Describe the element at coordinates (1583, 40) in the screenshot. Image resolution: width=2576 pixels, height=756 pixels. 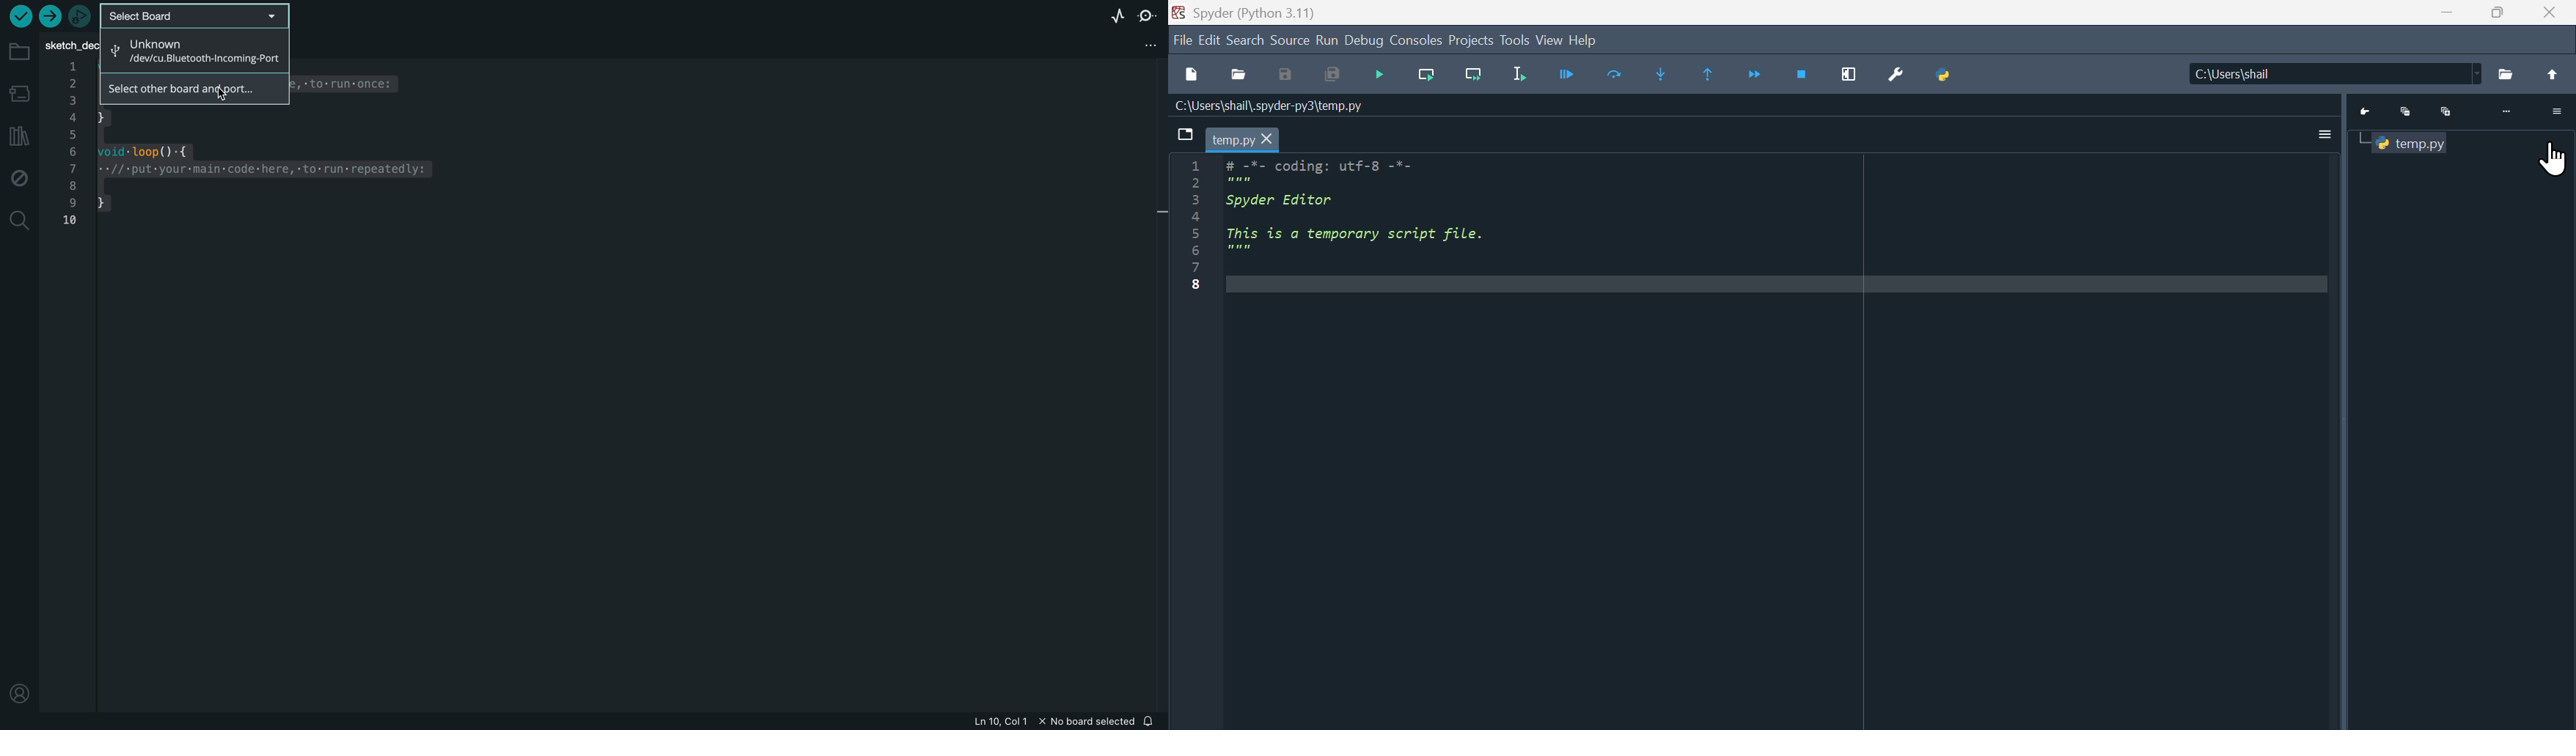
I see `help` at that location.